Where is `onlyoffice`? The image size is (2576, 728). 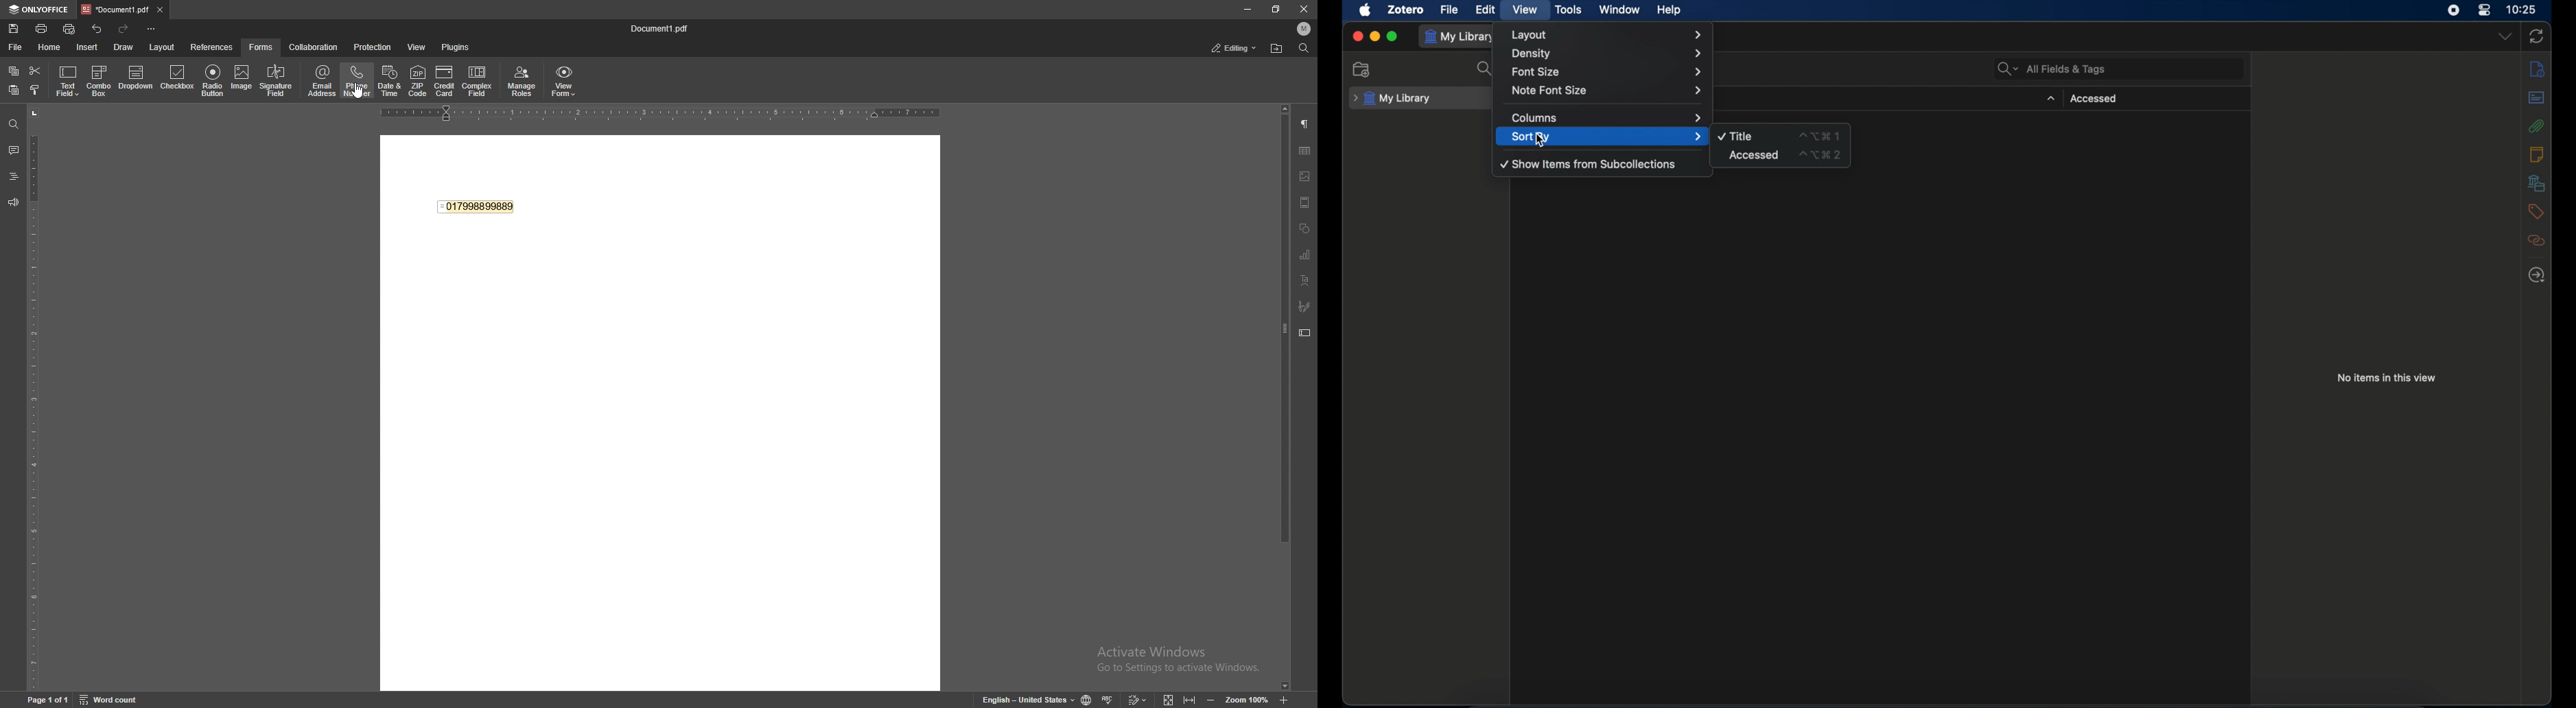 onlyoffice is located at coordinates (40, 10).